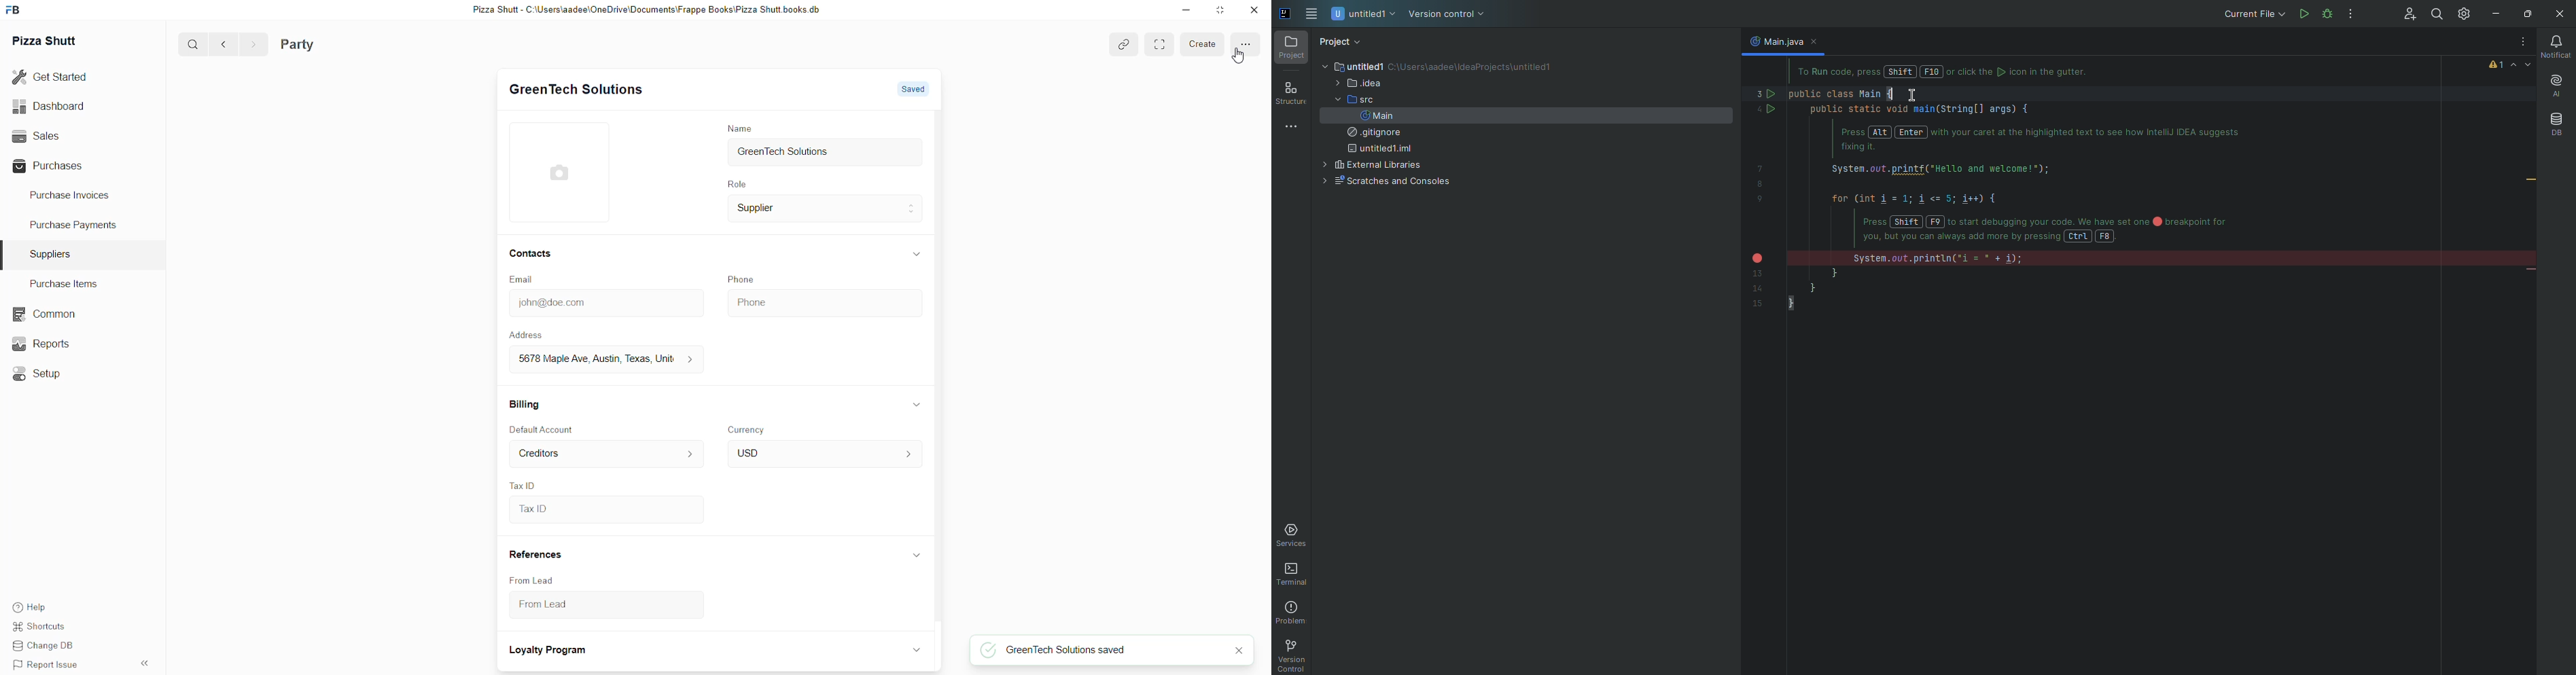 The image size is (2576, 700). What do you see at coordinates (942, 369) in the screenshot?
I see `vertical scrollbar` at bounding box center [942, 369].